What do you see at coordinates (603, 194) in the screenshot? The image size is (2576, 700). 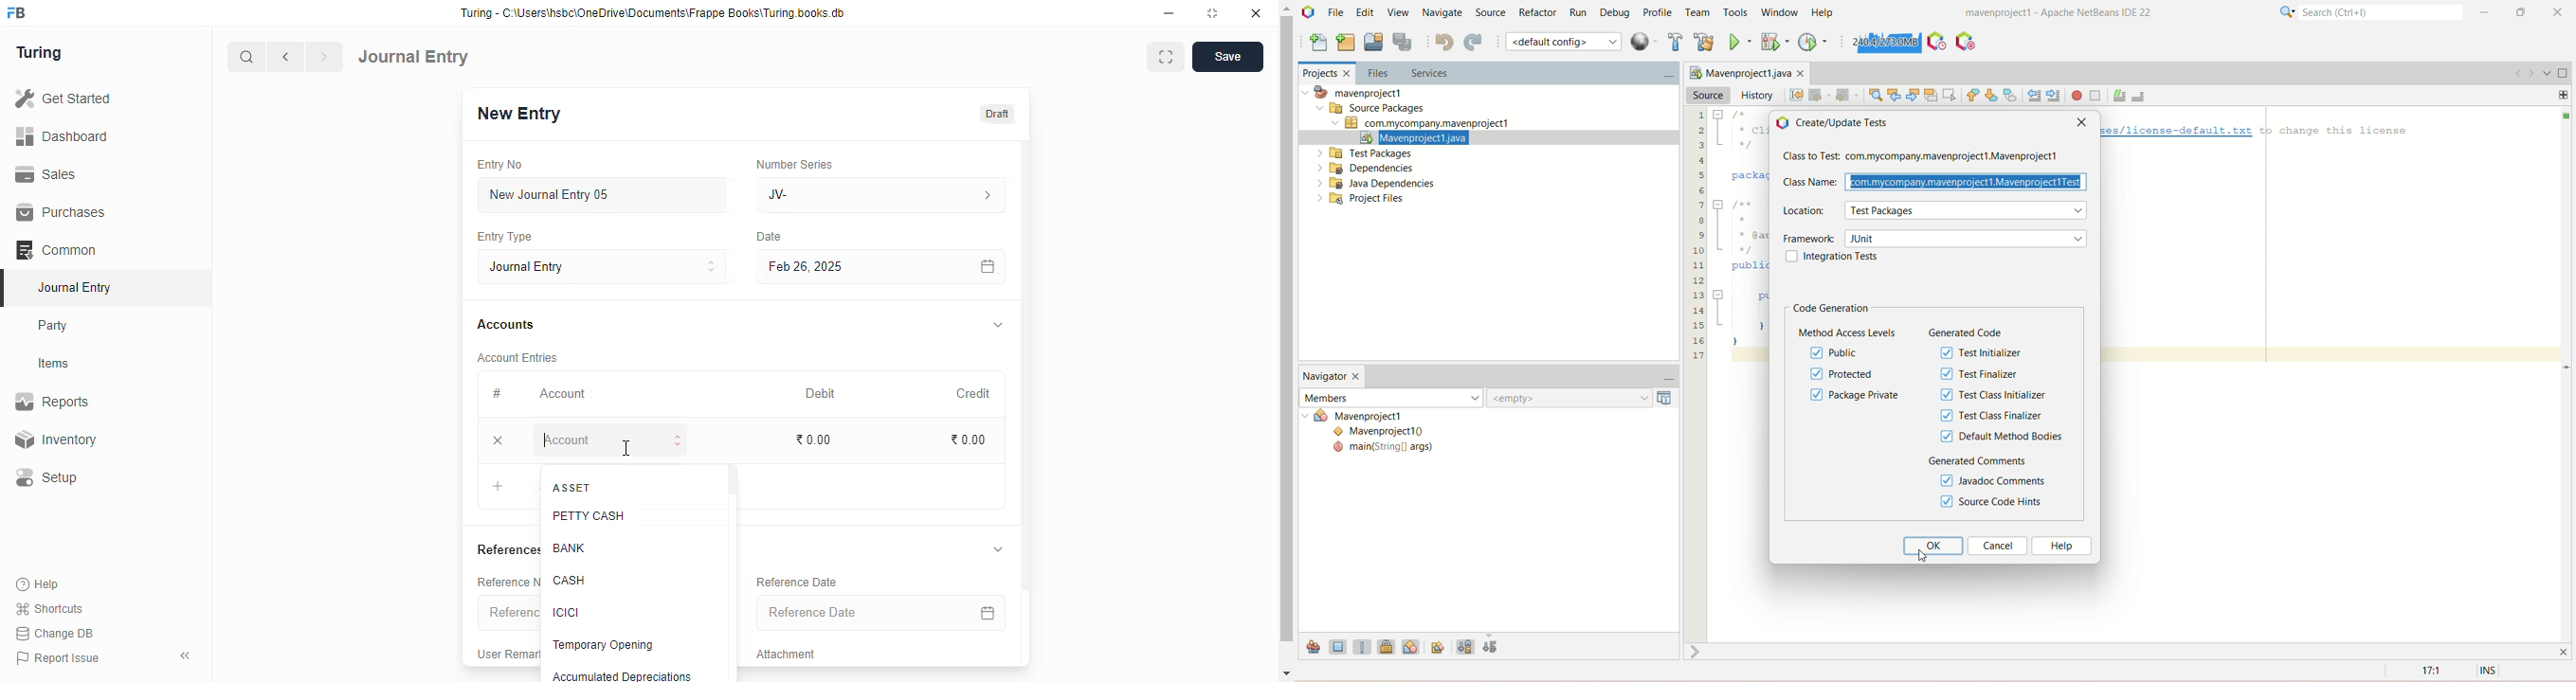 I see `new journal entry 05` at bounding box center [603, 194].